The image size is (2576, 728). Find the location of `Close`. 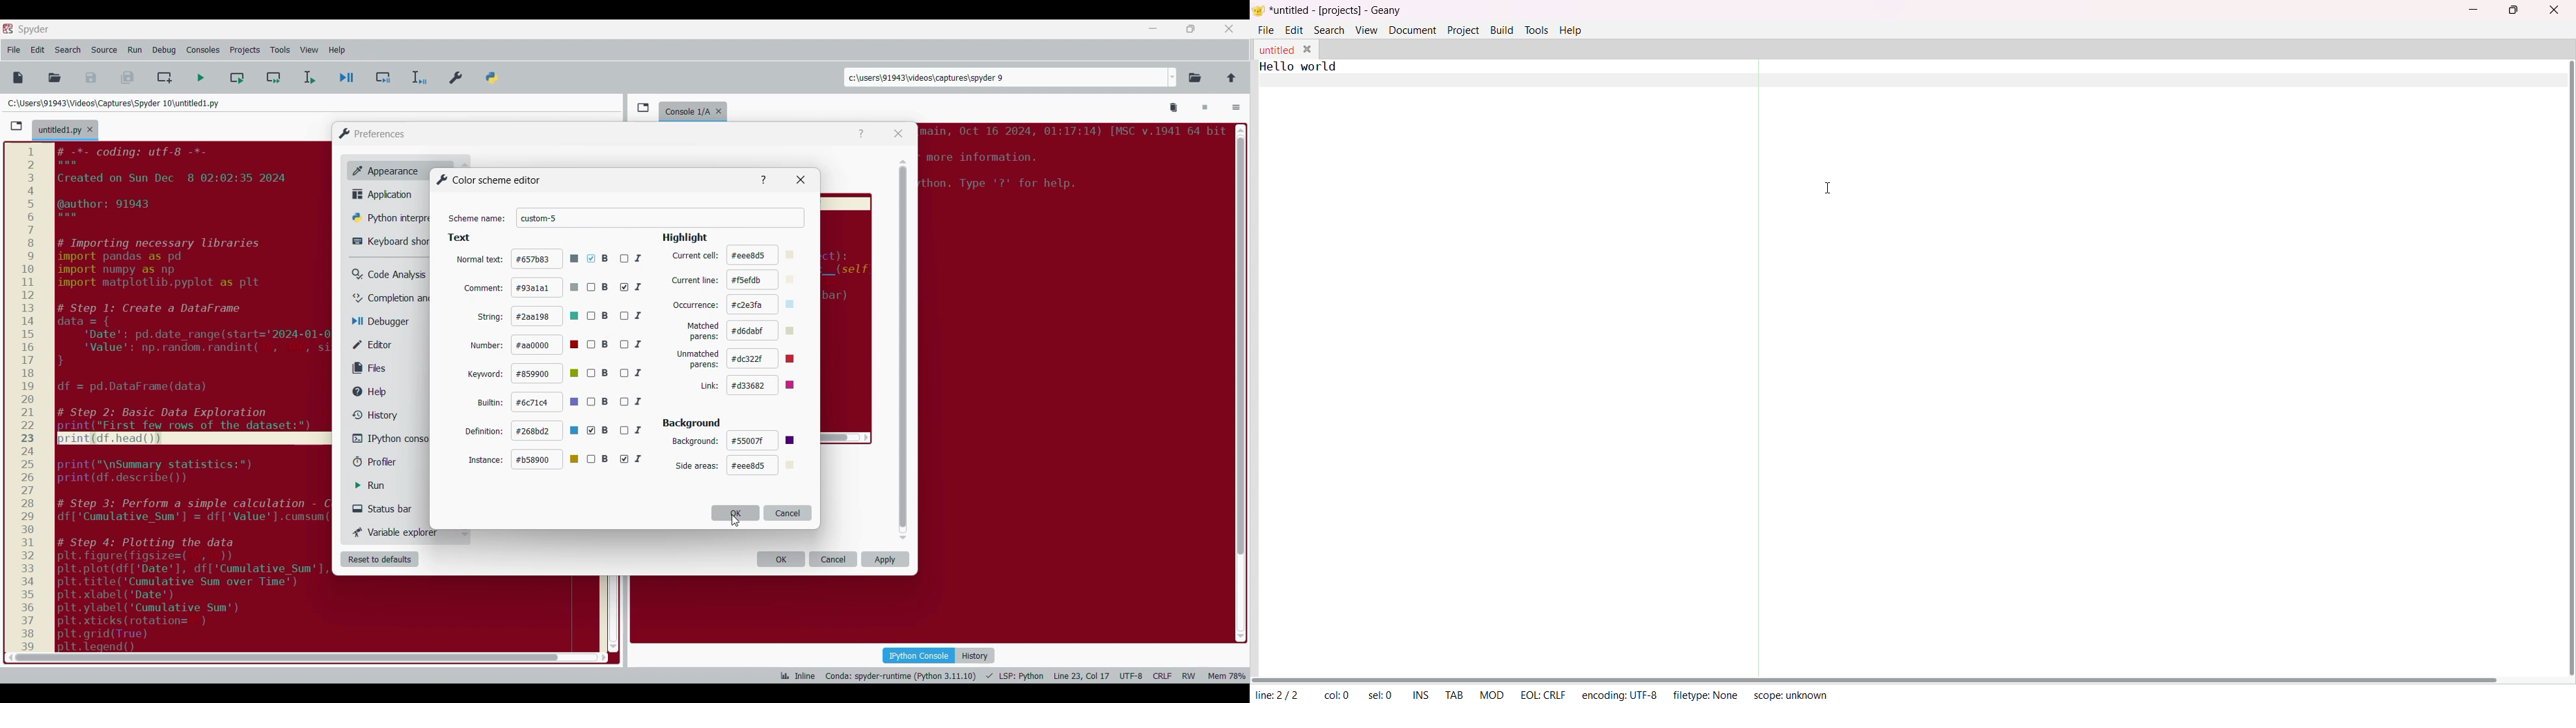

Close is located at coordinates (899, 133).